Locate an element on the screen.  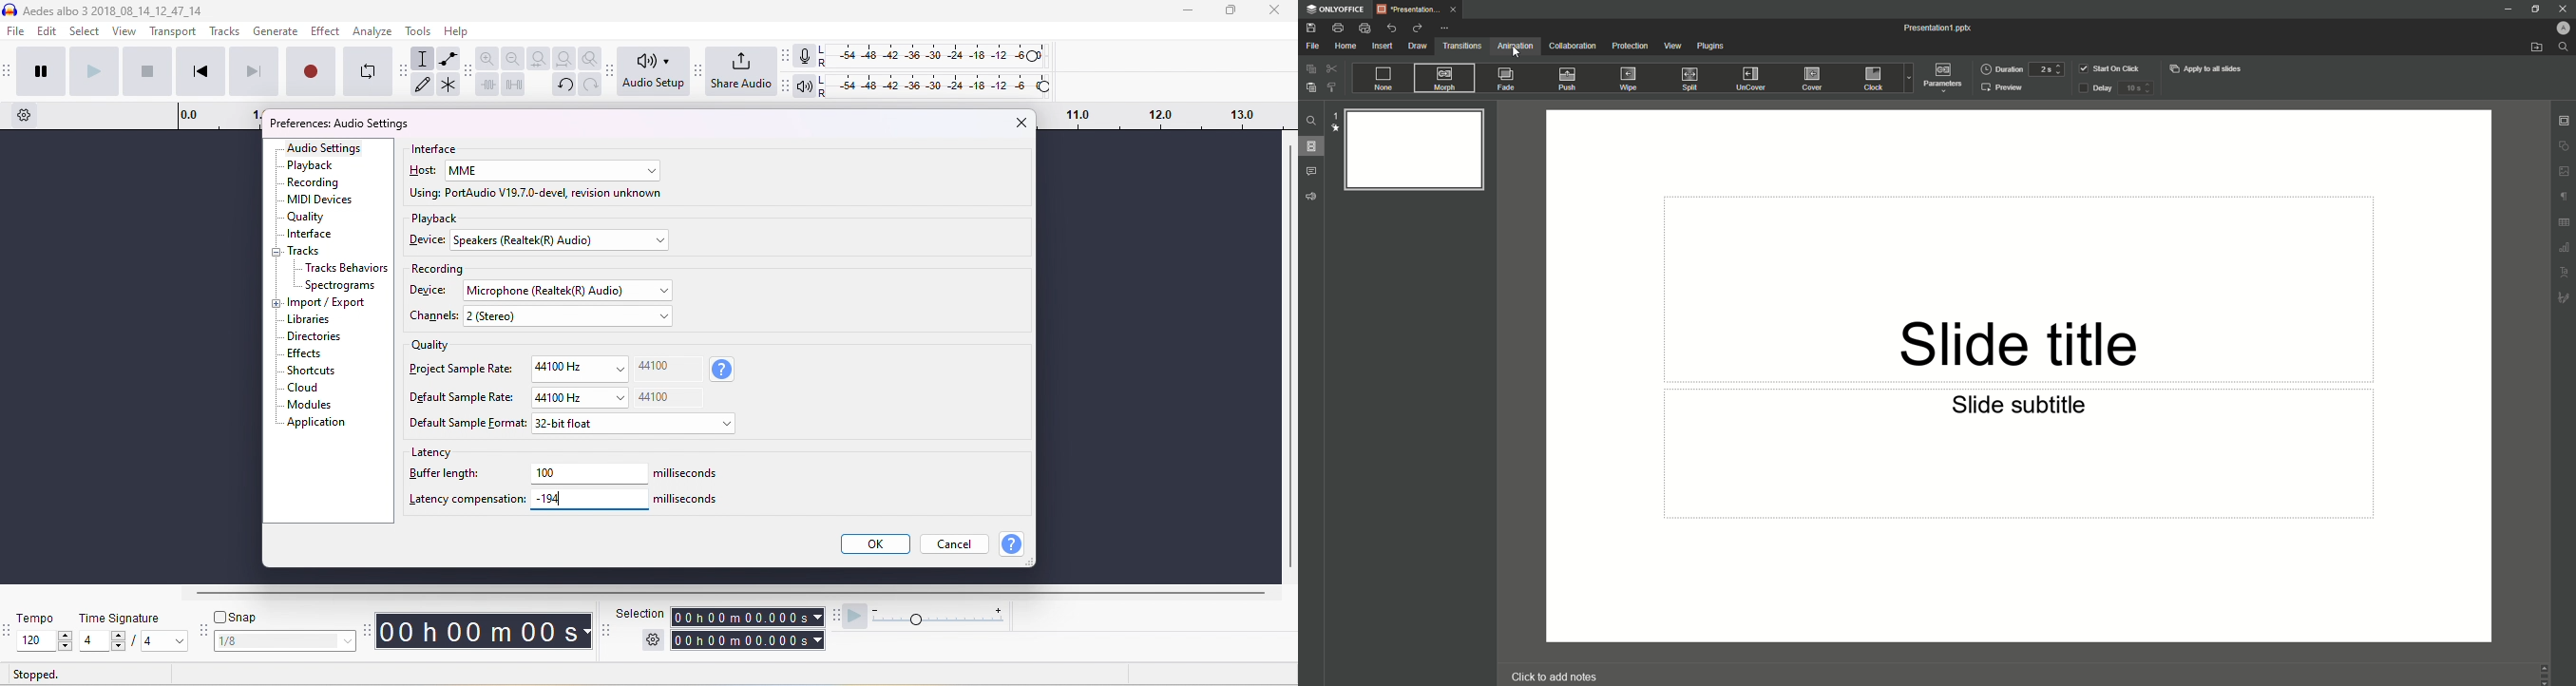
latency compensation is located at coordinates (467, 499).